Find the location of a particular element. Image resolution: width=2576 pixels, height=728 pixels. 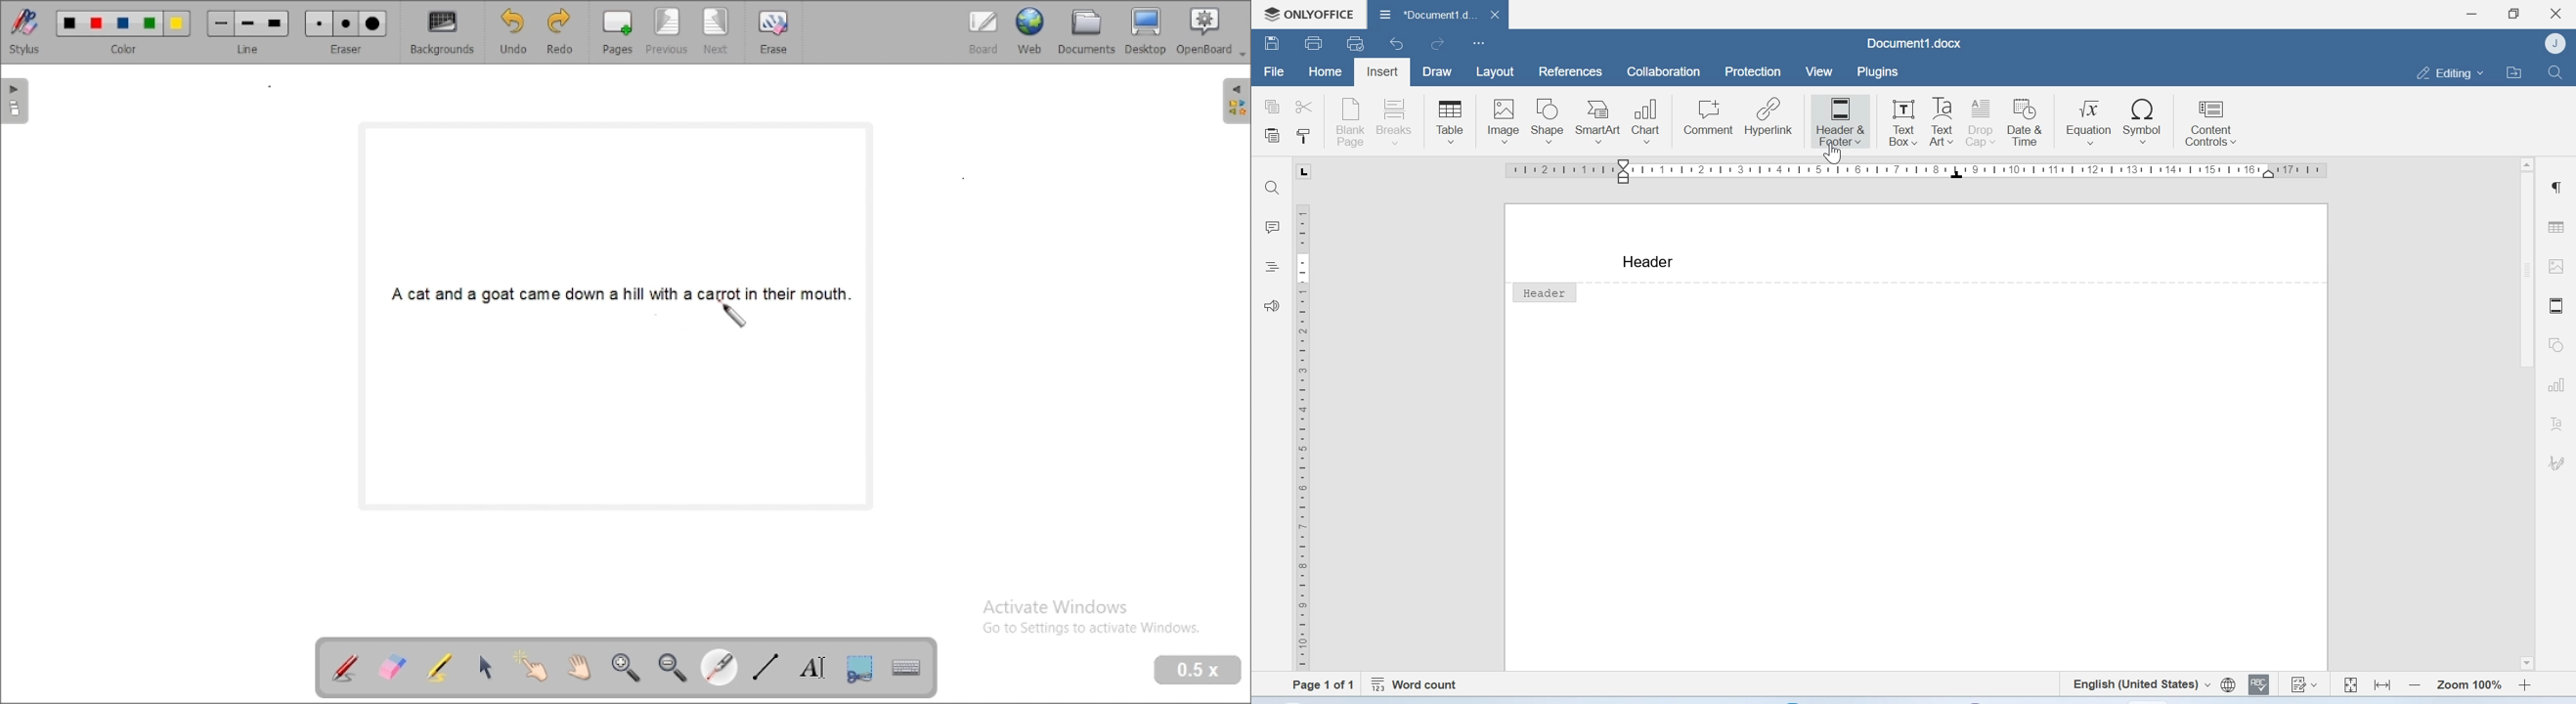

Feedback and support is located at coordinates (1272, 305).